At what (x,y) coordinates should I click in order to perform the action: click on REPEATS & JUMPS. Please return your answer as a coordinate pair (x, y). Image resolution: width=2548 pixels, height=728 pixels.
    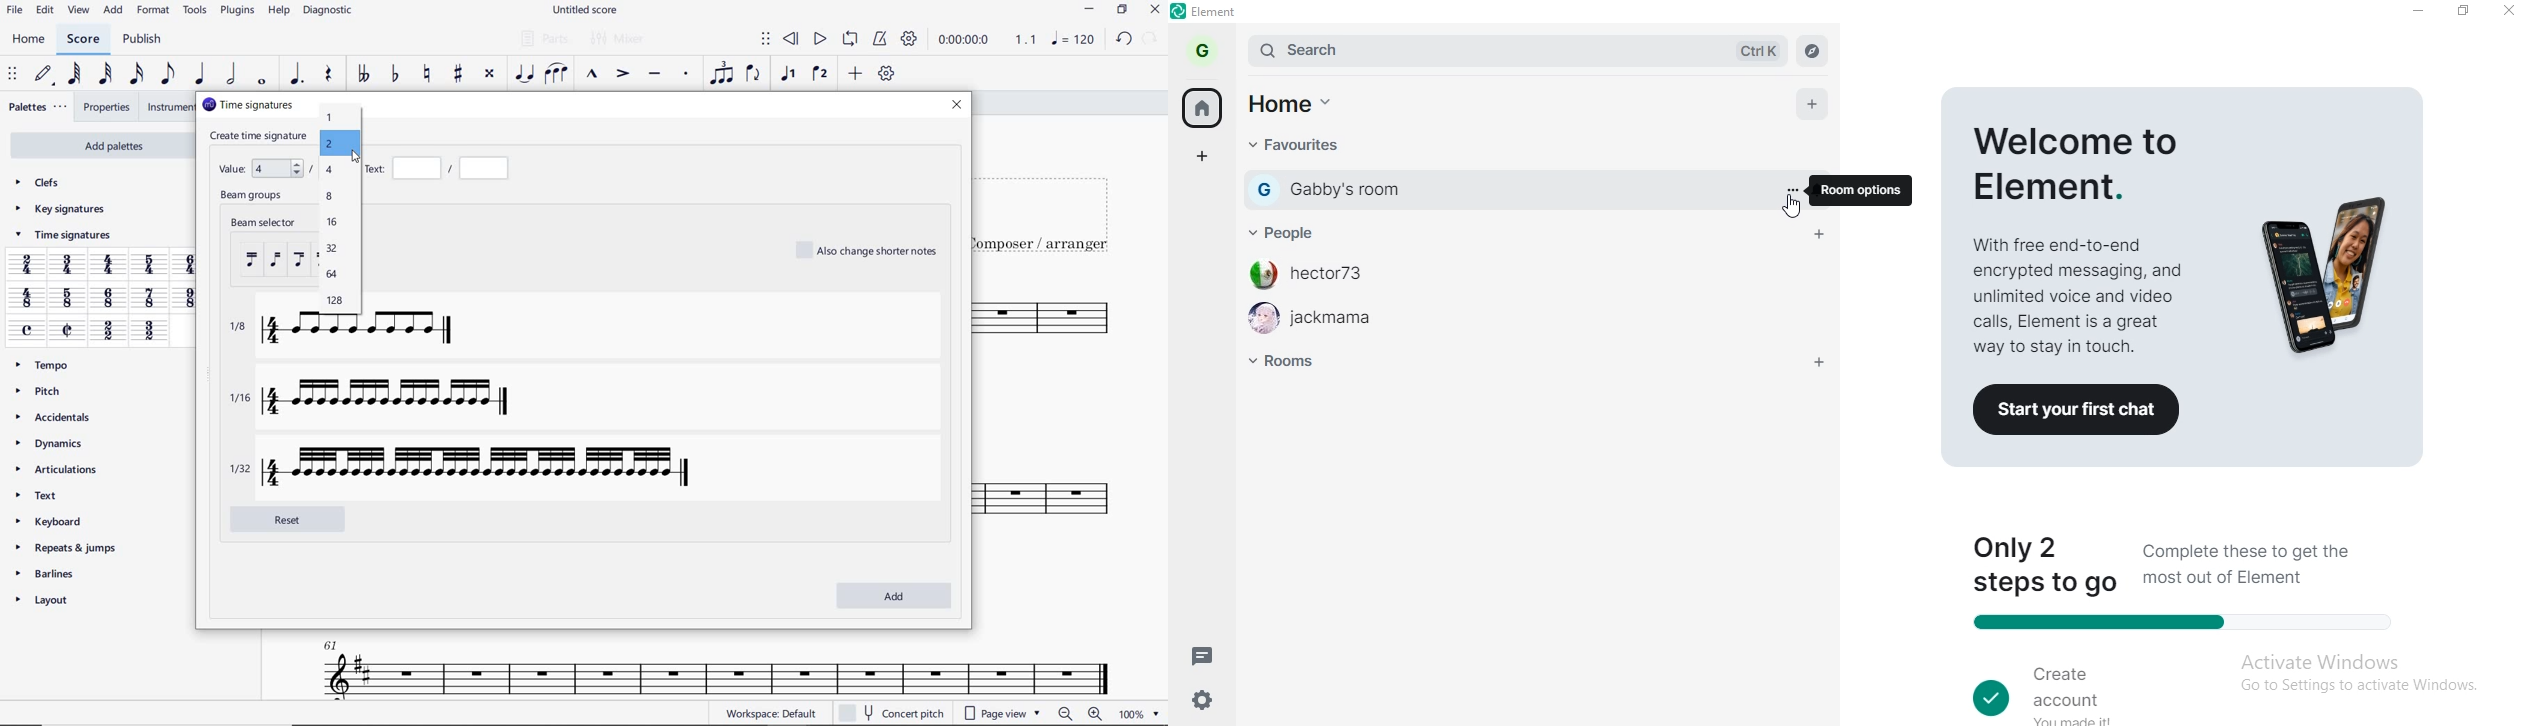
    Looking at the image, I should click on (68, 544).